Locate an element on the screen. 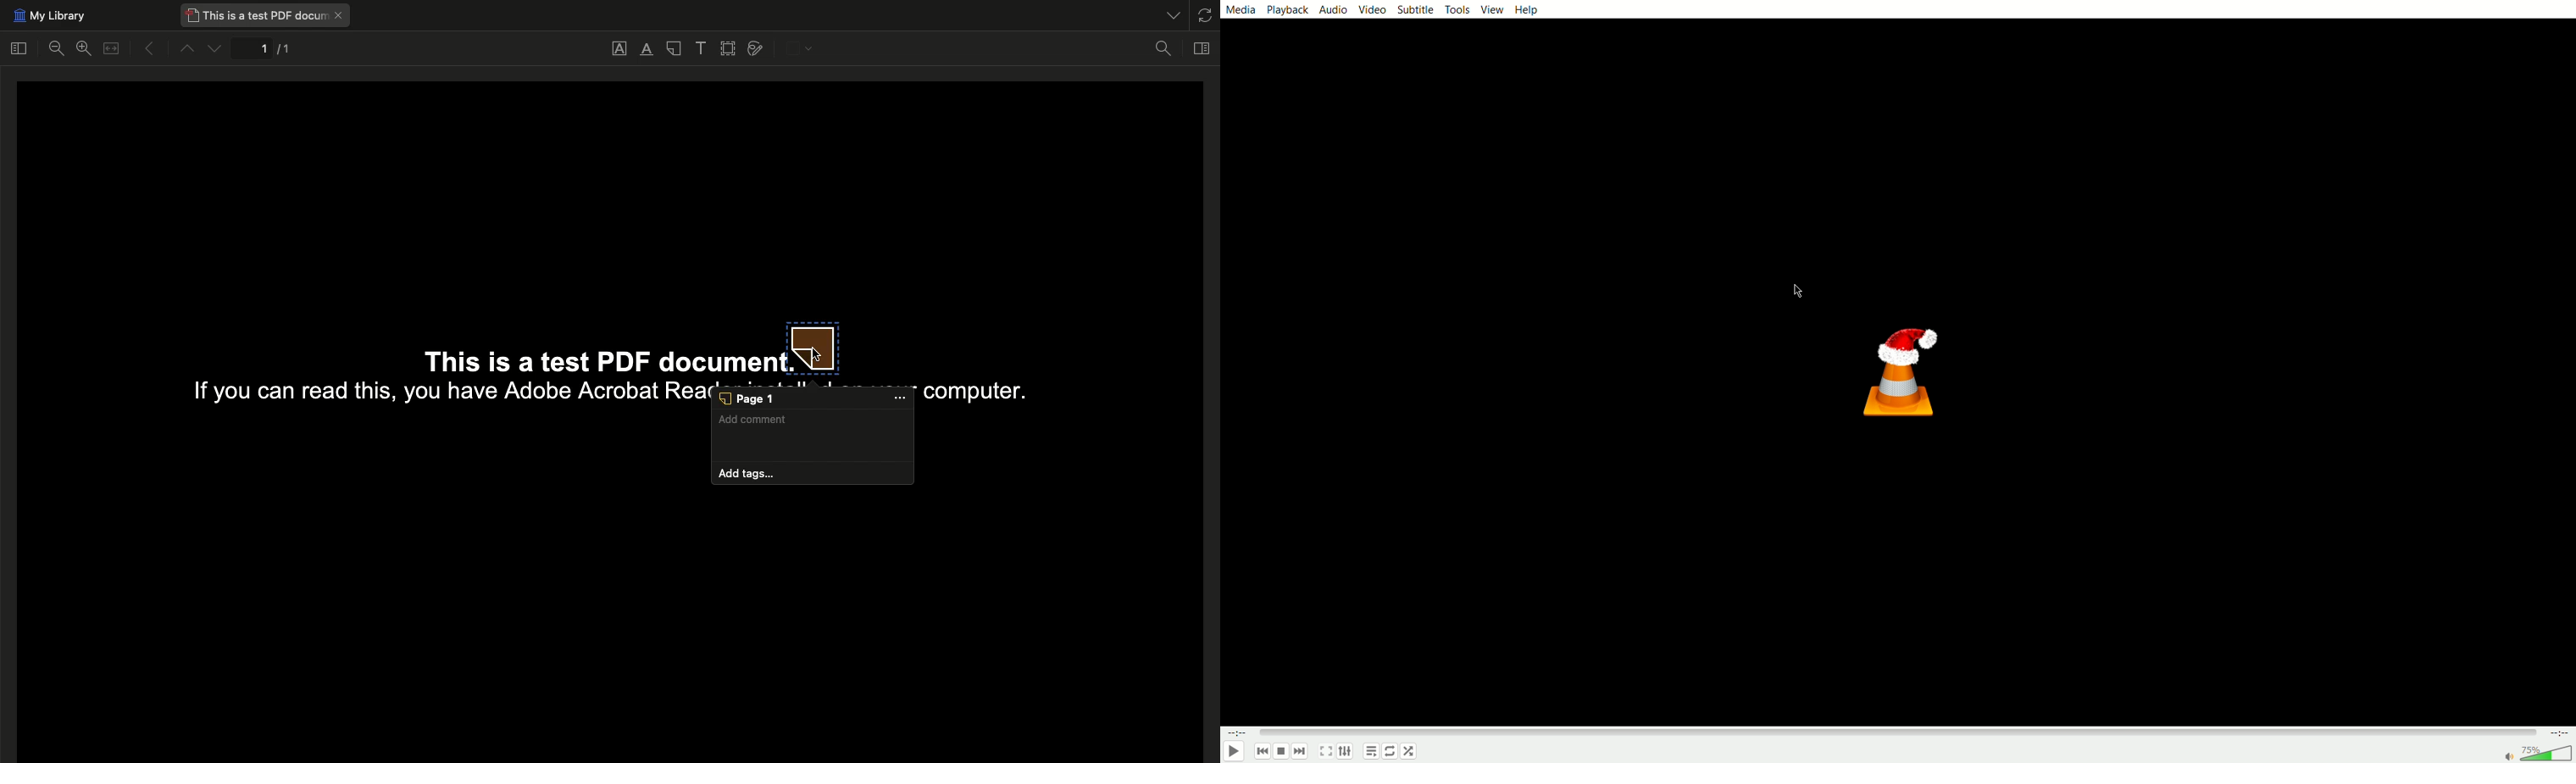 This screenshot has width=2576, height=784. Zoom in is located at coordinates (83, 48).